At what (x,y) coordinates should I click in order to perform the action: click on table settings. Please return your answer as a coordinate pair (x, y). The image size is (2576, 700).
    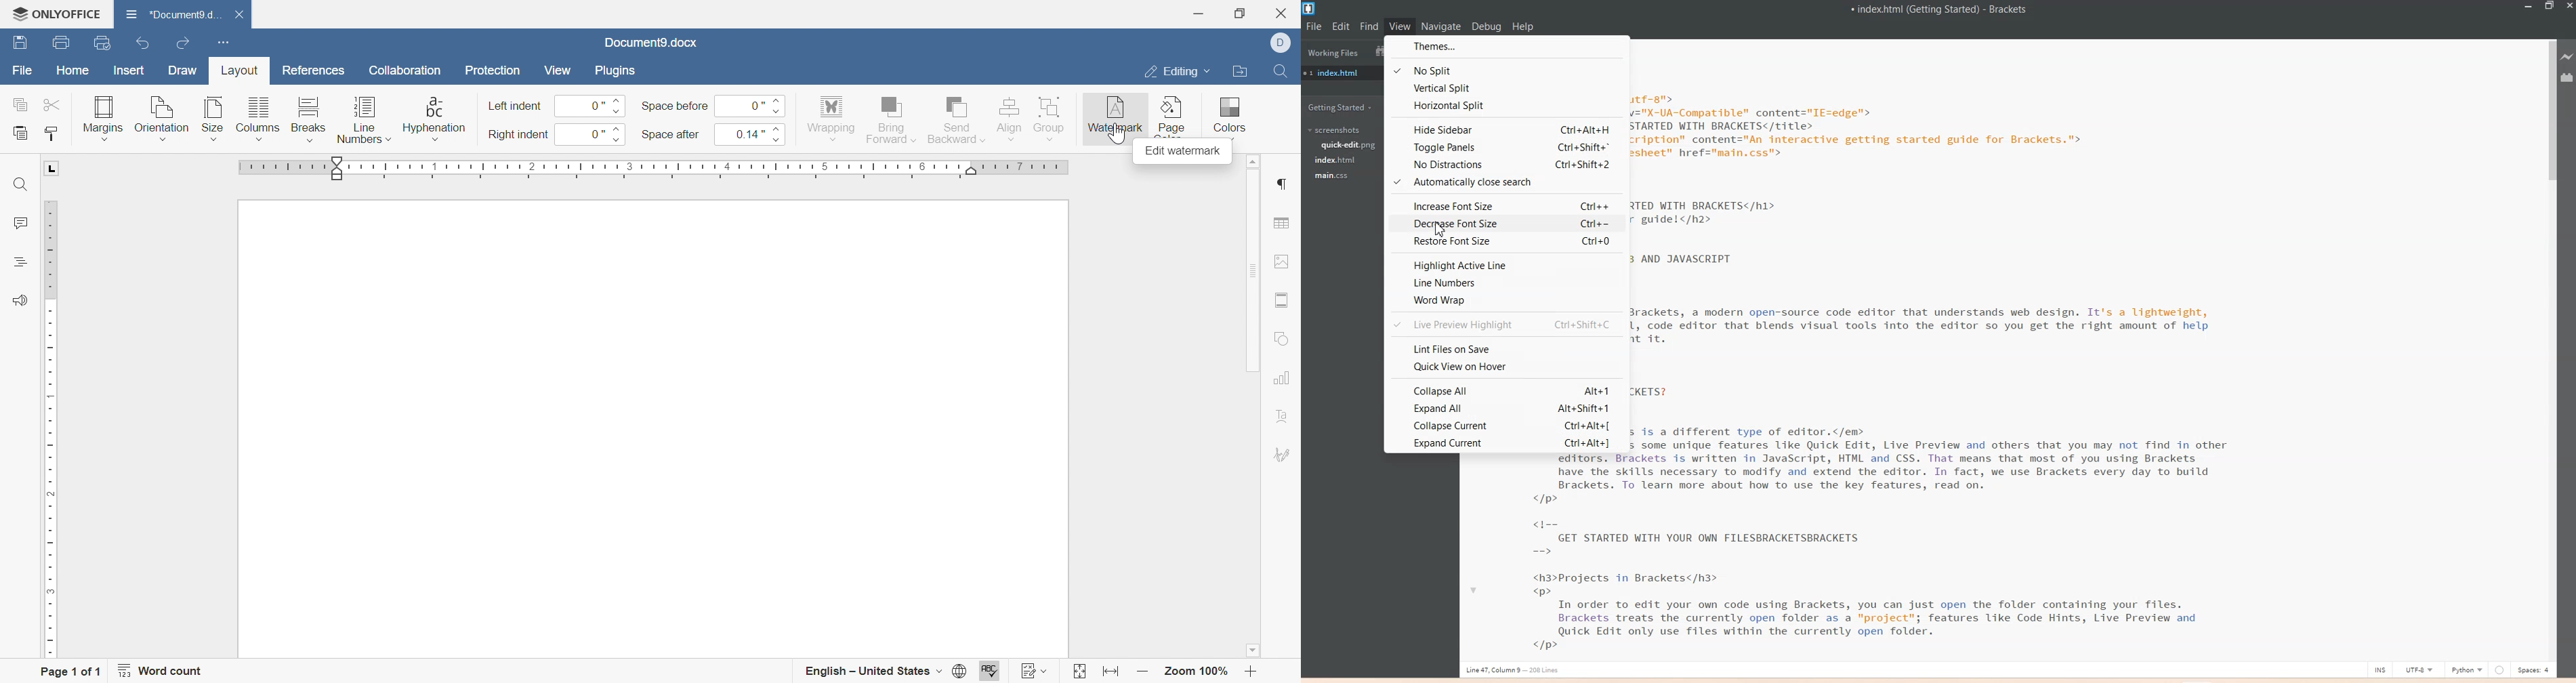
    Looking at the image, I should click on (1281, 224).